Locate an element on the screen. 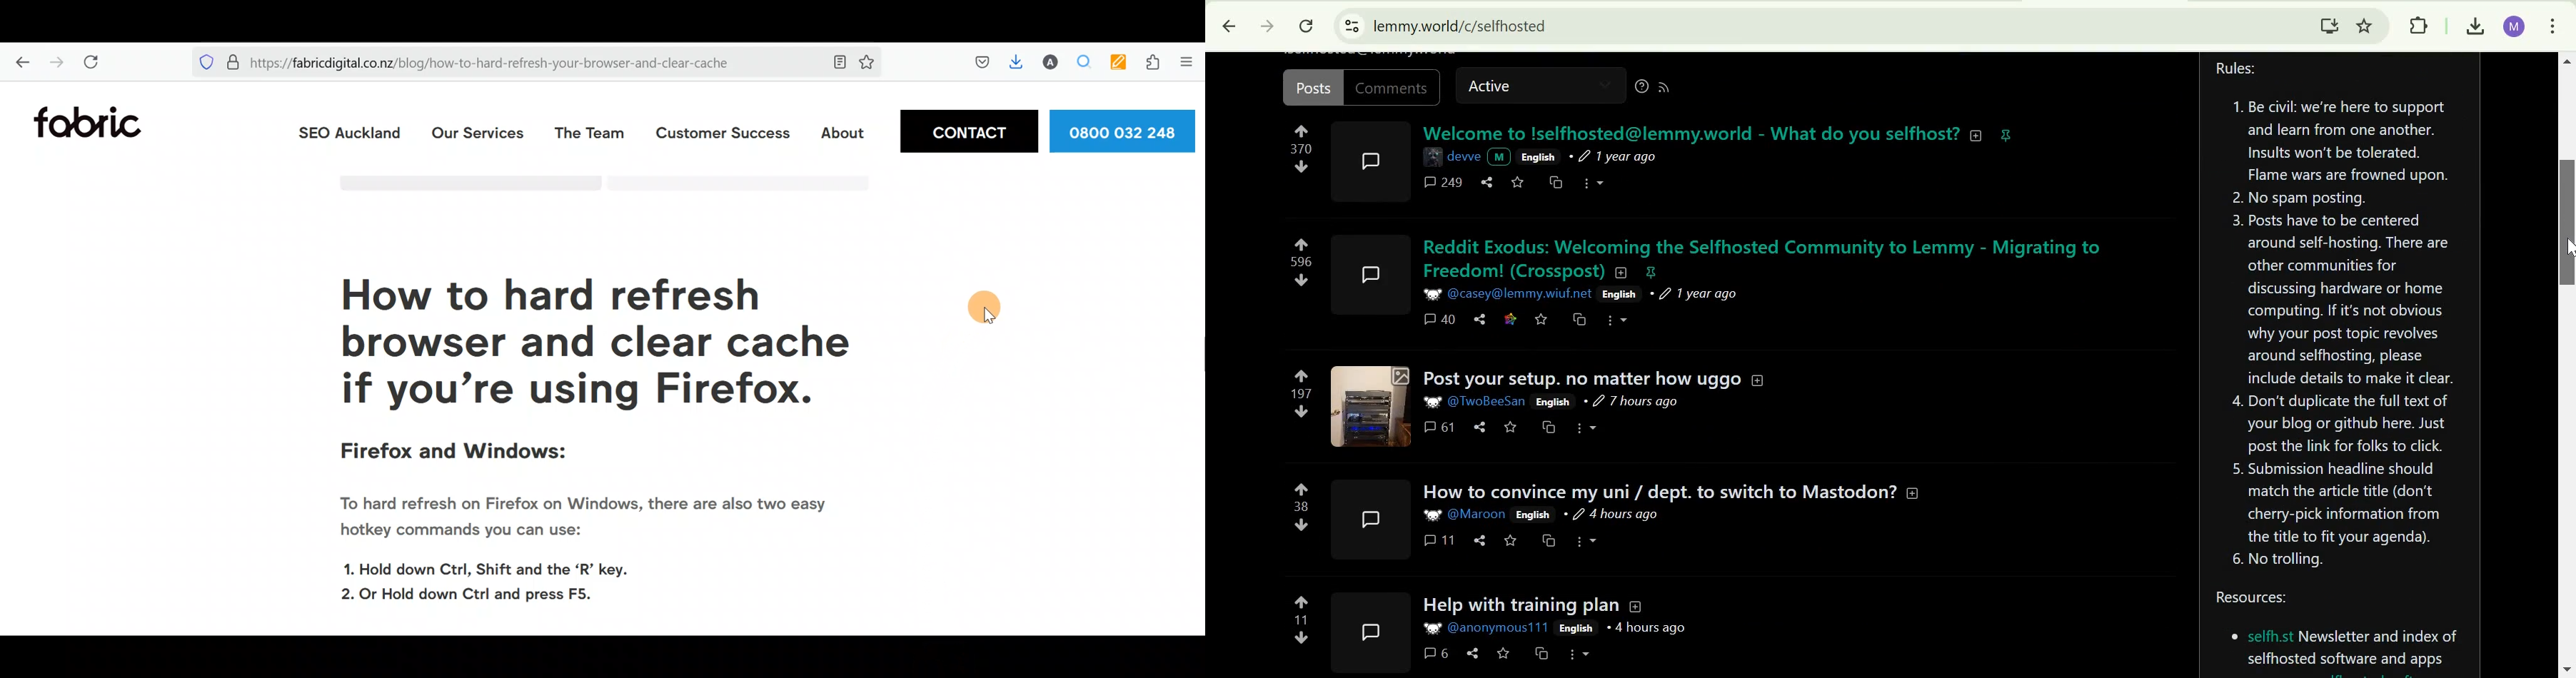  1 year ago is located at coordinates (1698, 294).